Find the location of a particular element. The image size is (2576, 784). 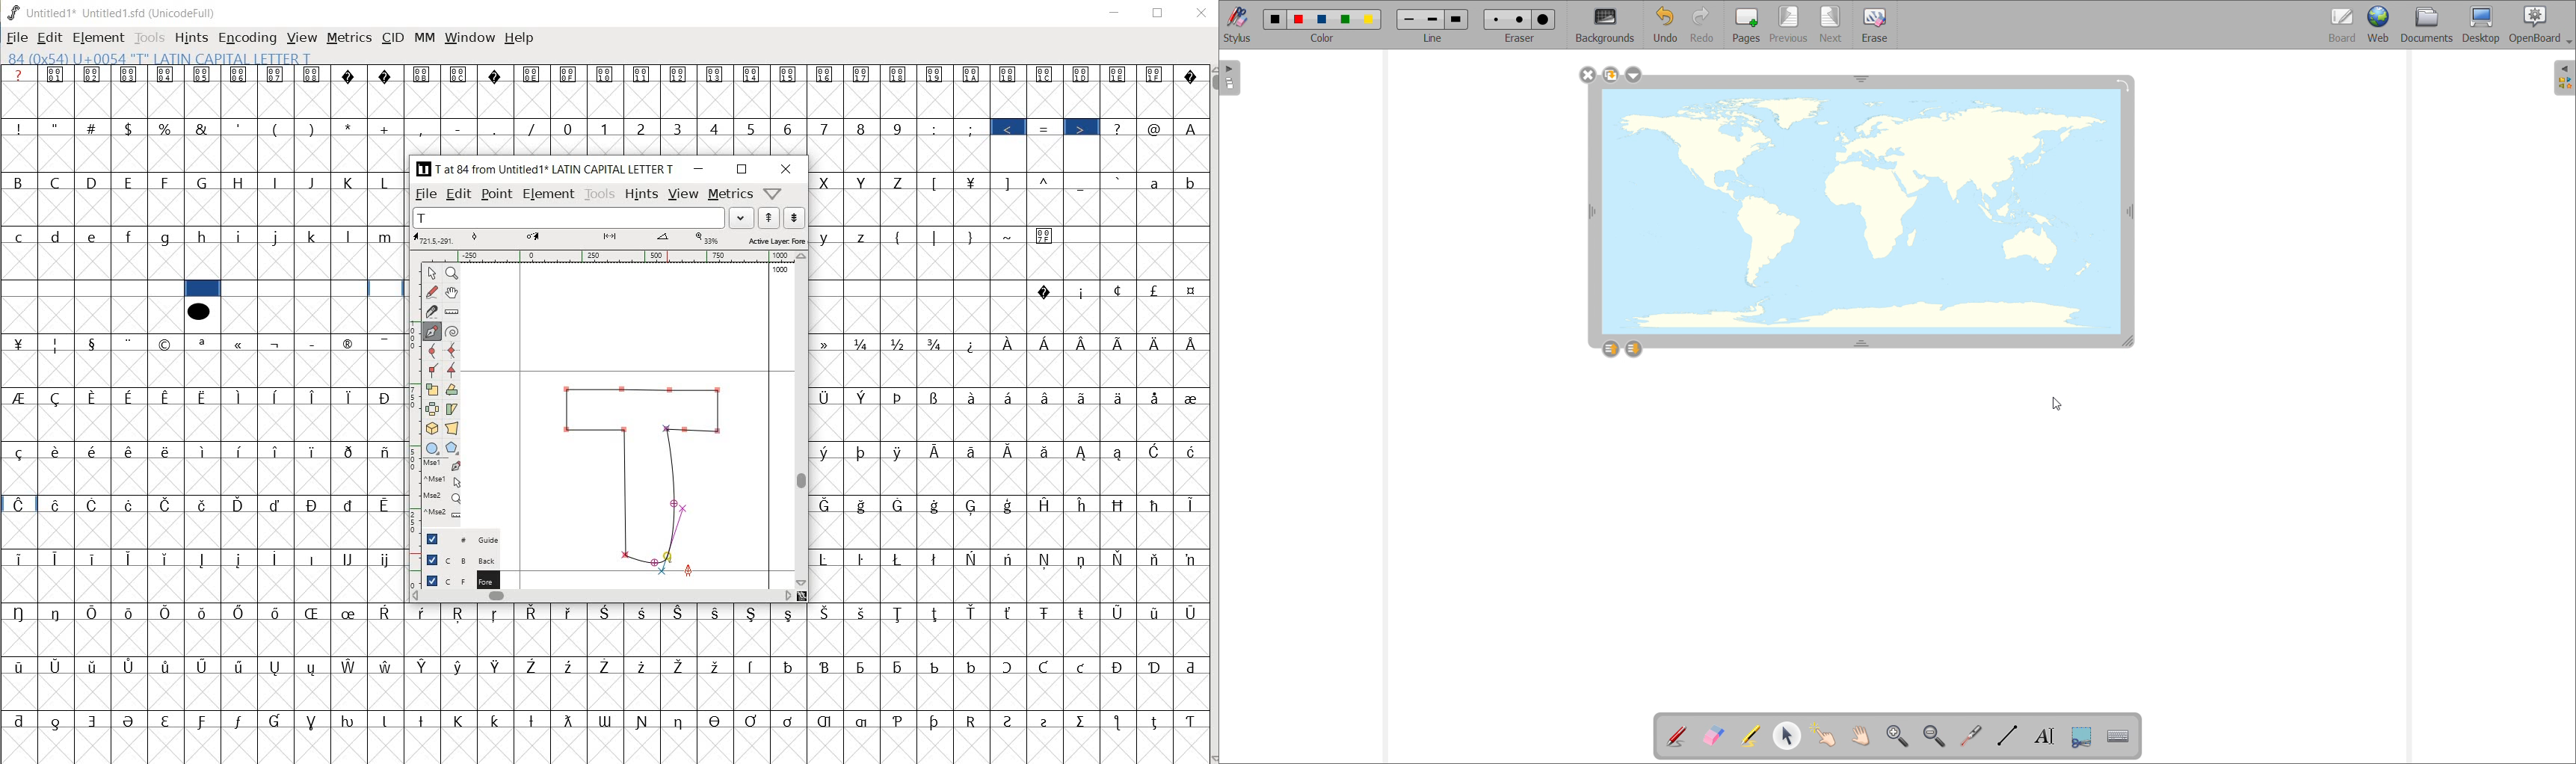

Symbol is located at coordinates (714, 611).